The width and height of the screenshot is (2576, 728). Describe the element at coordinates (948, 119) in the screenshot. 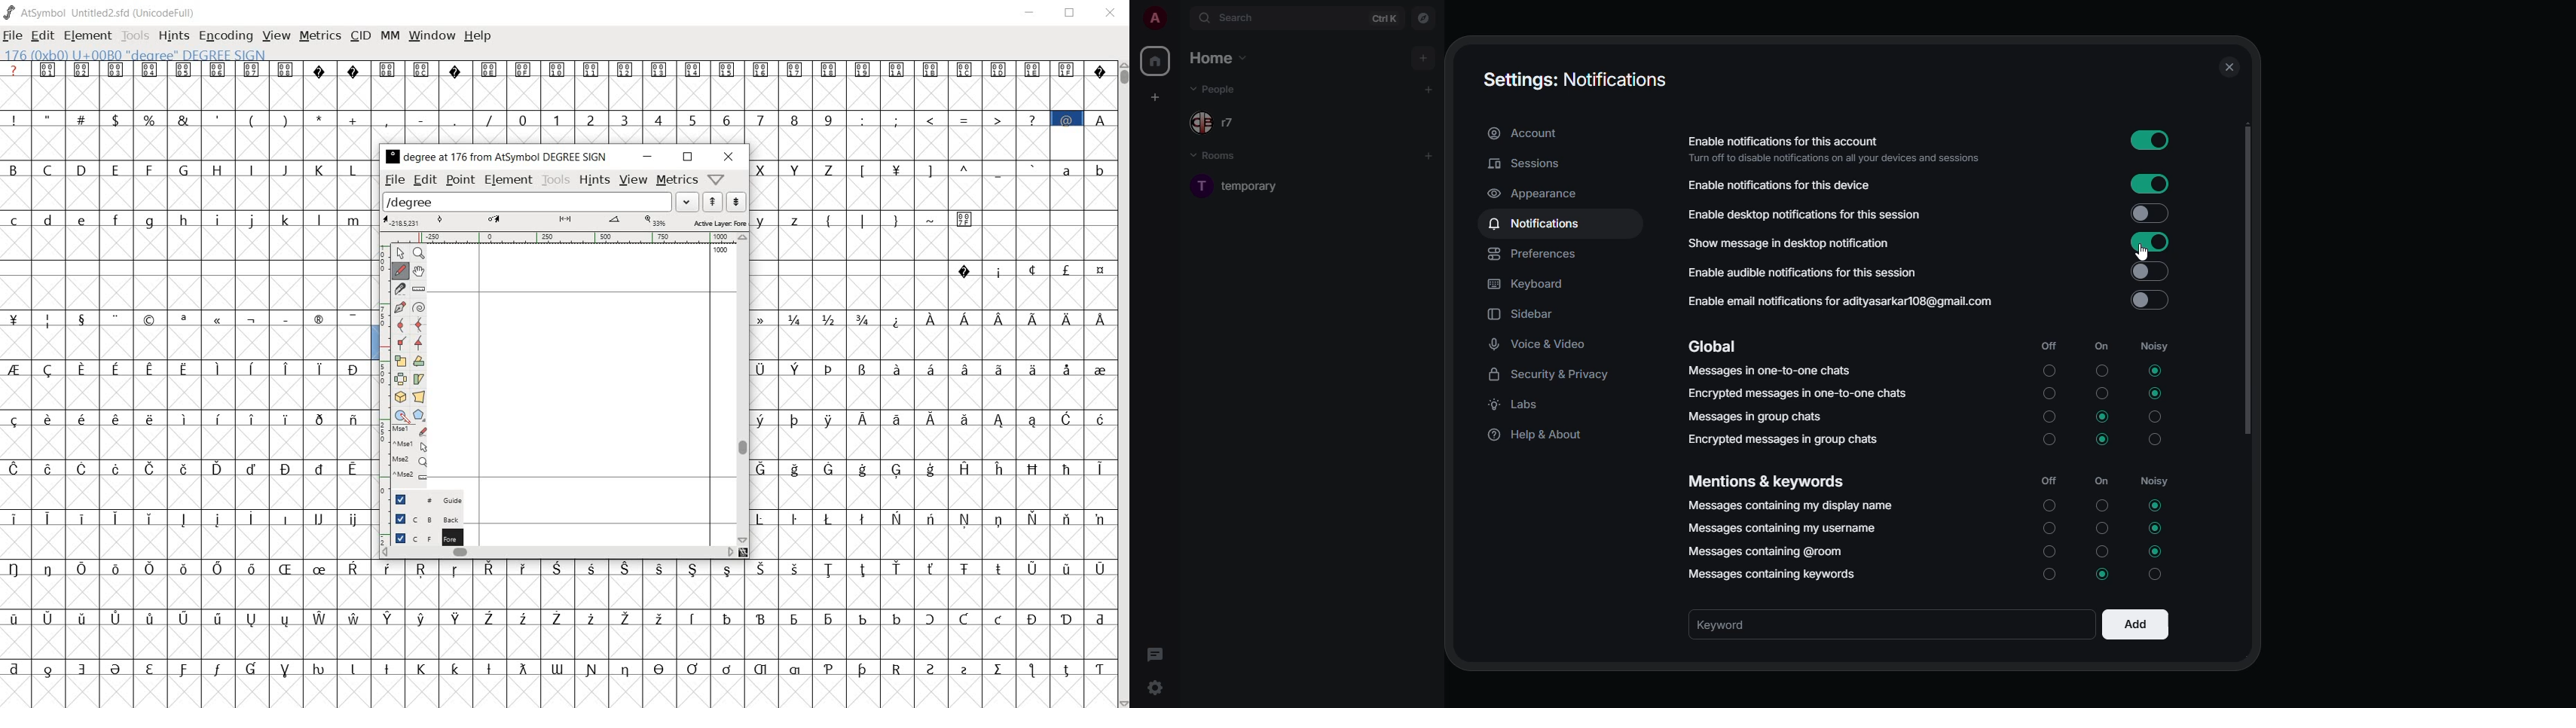

I see `special characters` at that location.